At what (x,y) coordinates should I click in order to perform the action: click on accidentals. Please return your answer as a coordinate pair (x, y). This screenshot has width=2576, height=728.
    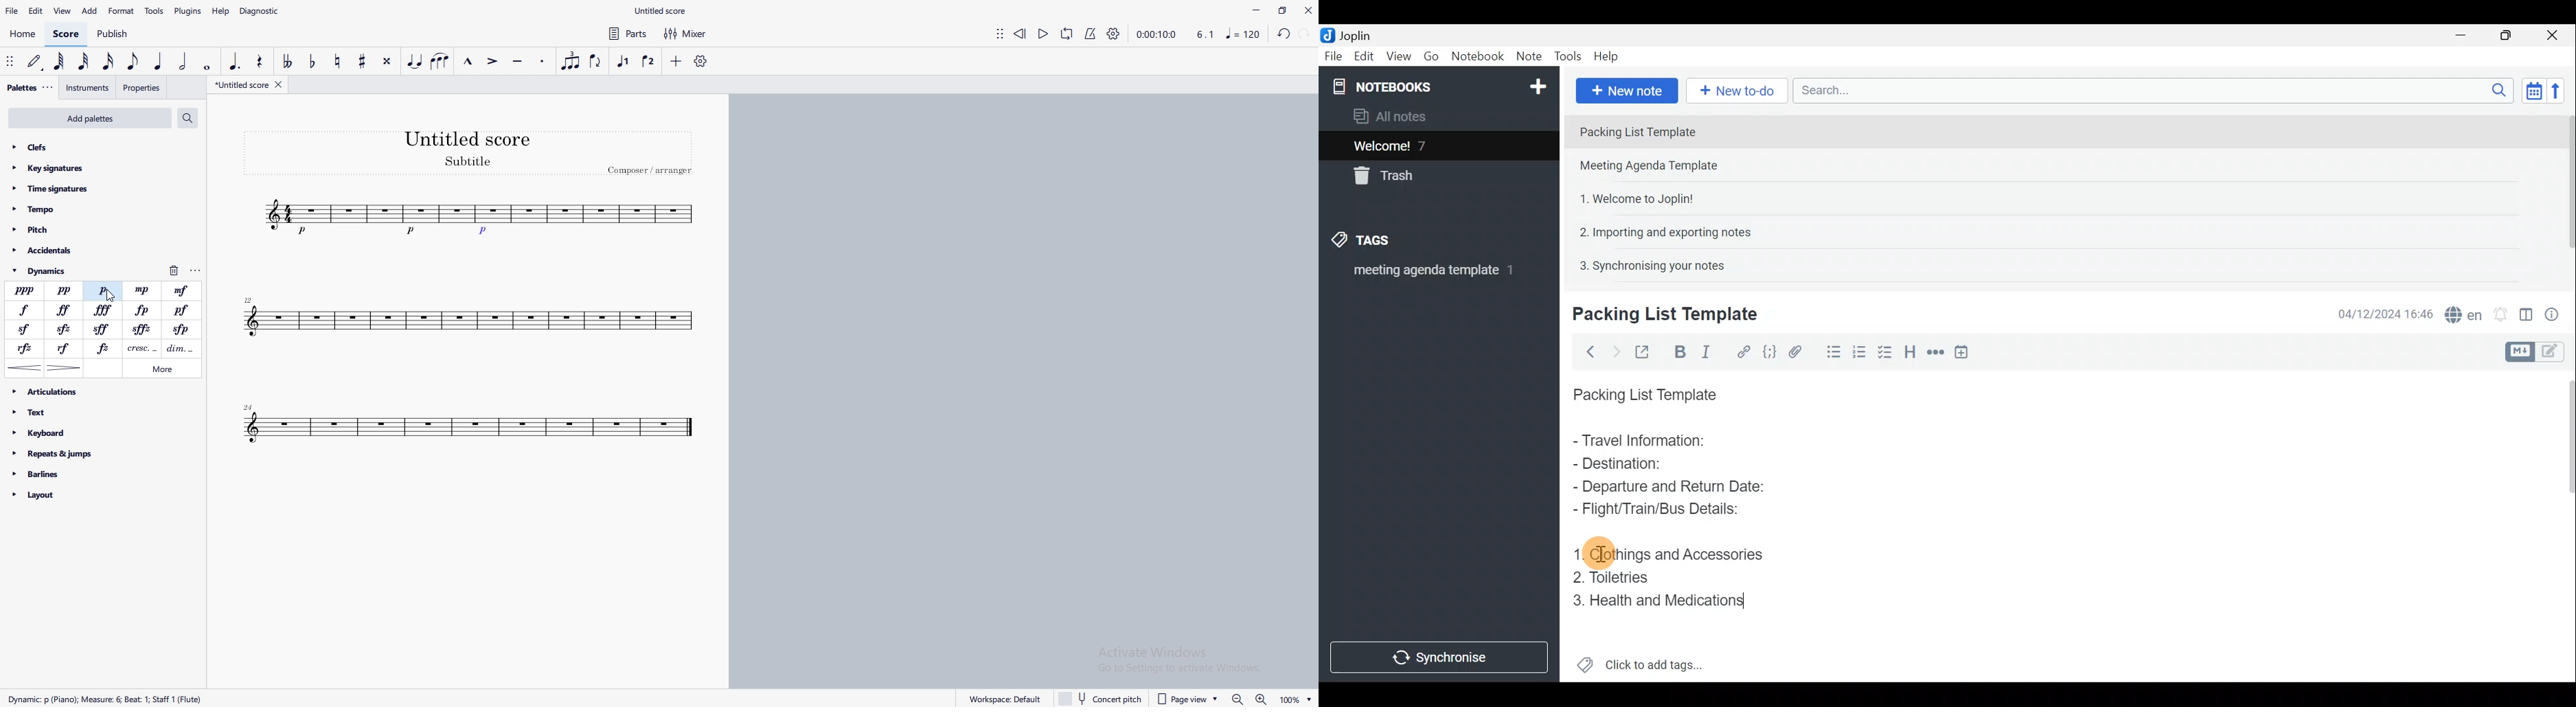
    Looking at the image, I should click on (78, 252).